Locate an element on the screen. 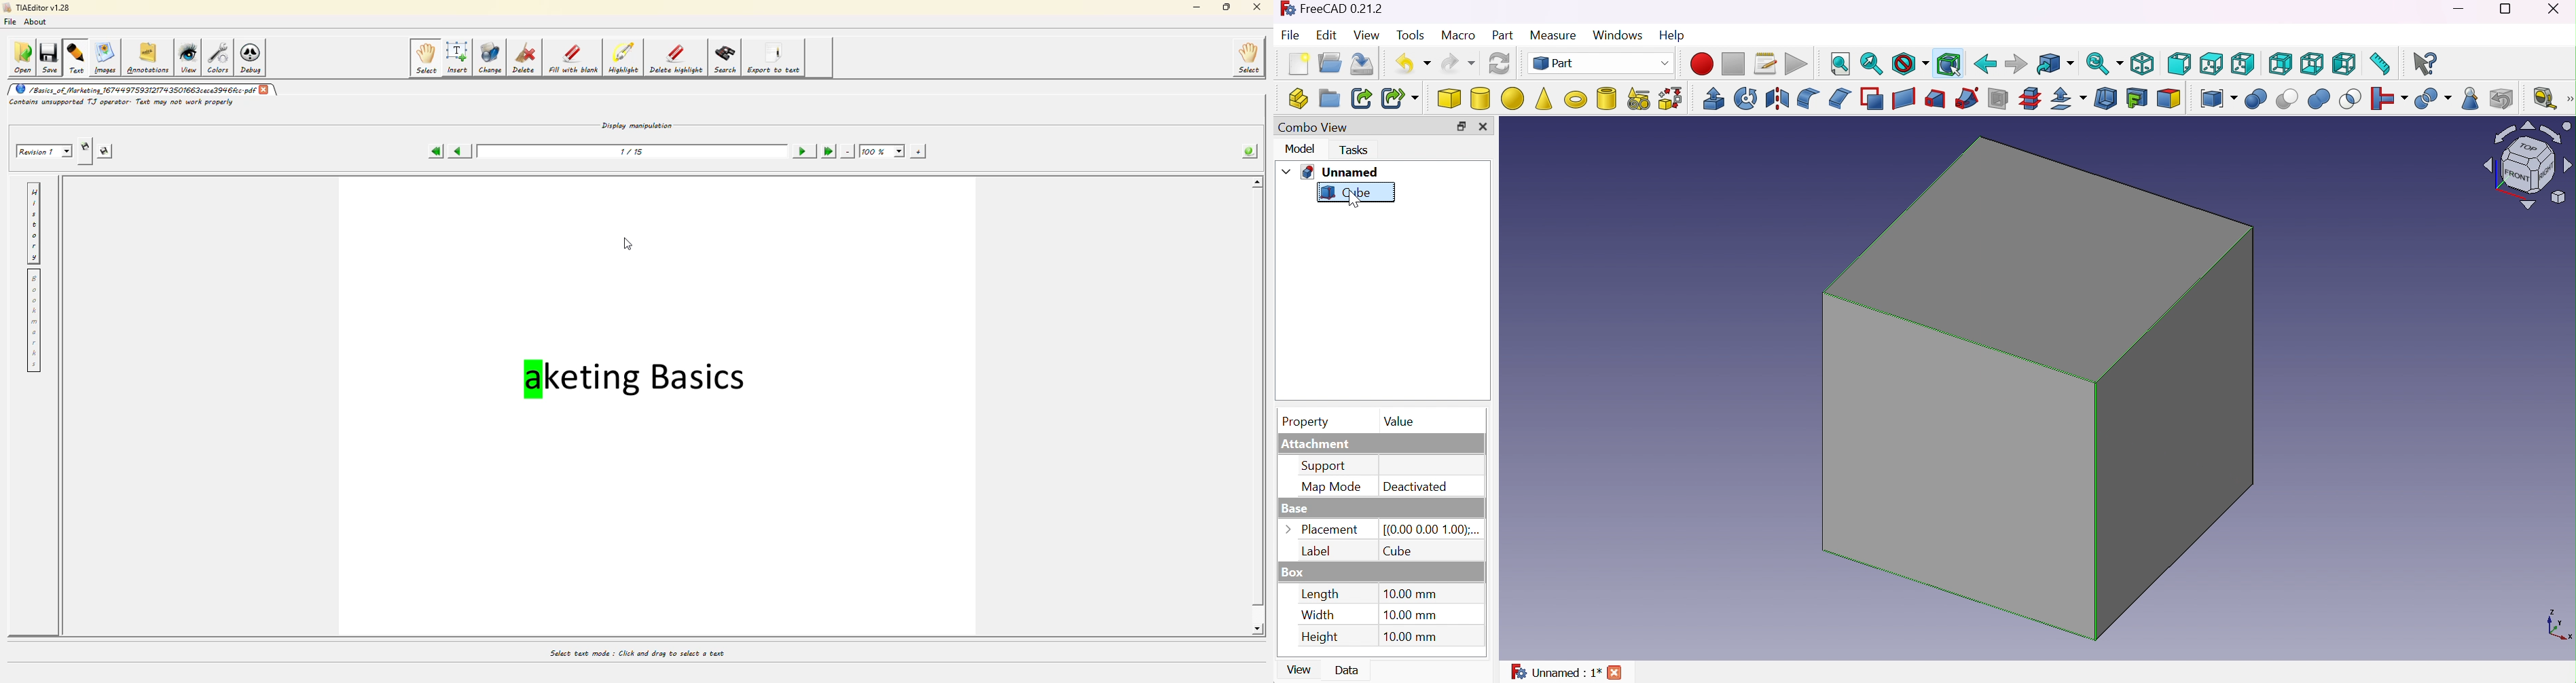 The width and height of the screenshot is (2576, 700). Tools is located at coordinates (1409, 33).